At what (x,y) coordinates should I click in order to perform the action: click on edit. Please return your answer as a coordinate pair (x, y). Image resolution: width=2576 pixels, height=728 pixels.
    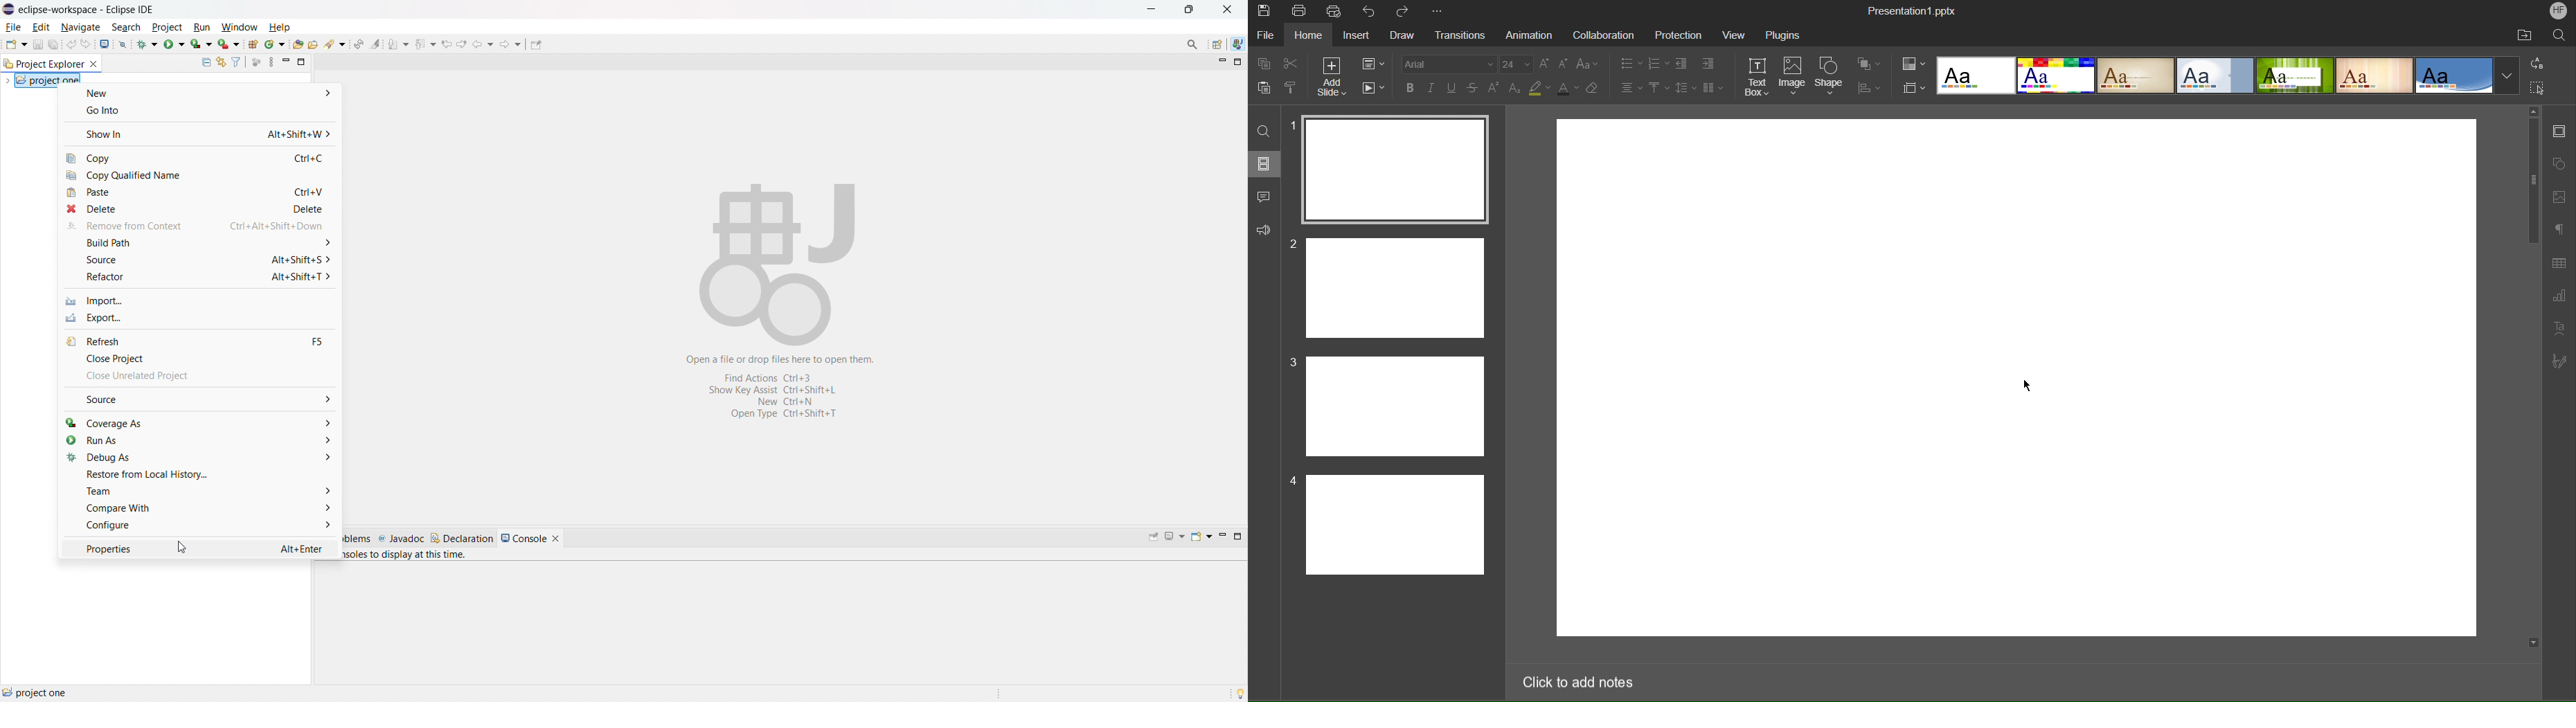
    Looking at the image, I should click on (41, 28).